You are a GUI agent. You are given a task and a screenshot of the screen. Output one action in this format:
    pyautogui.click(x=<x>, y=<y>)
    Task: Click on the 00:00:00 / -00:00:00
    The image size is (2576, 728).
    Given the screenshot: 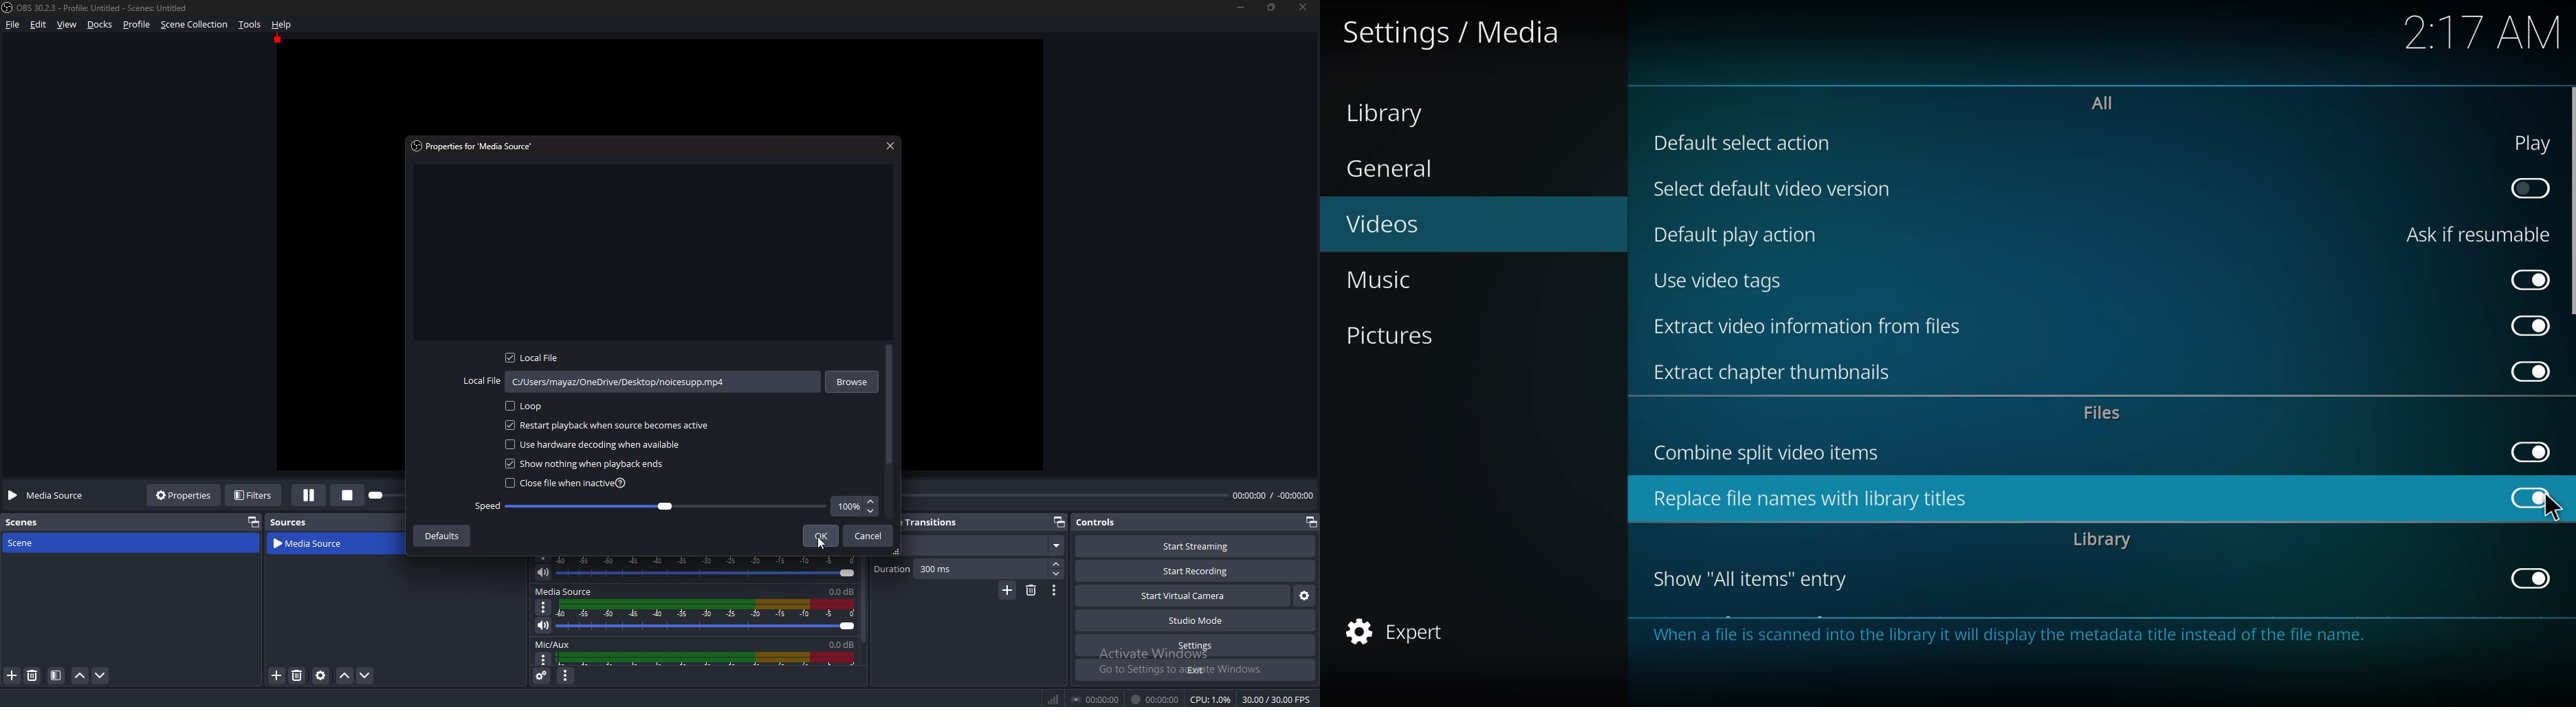 What is the action you would take?
    pyautogui.click(x=1273, y=494)
    